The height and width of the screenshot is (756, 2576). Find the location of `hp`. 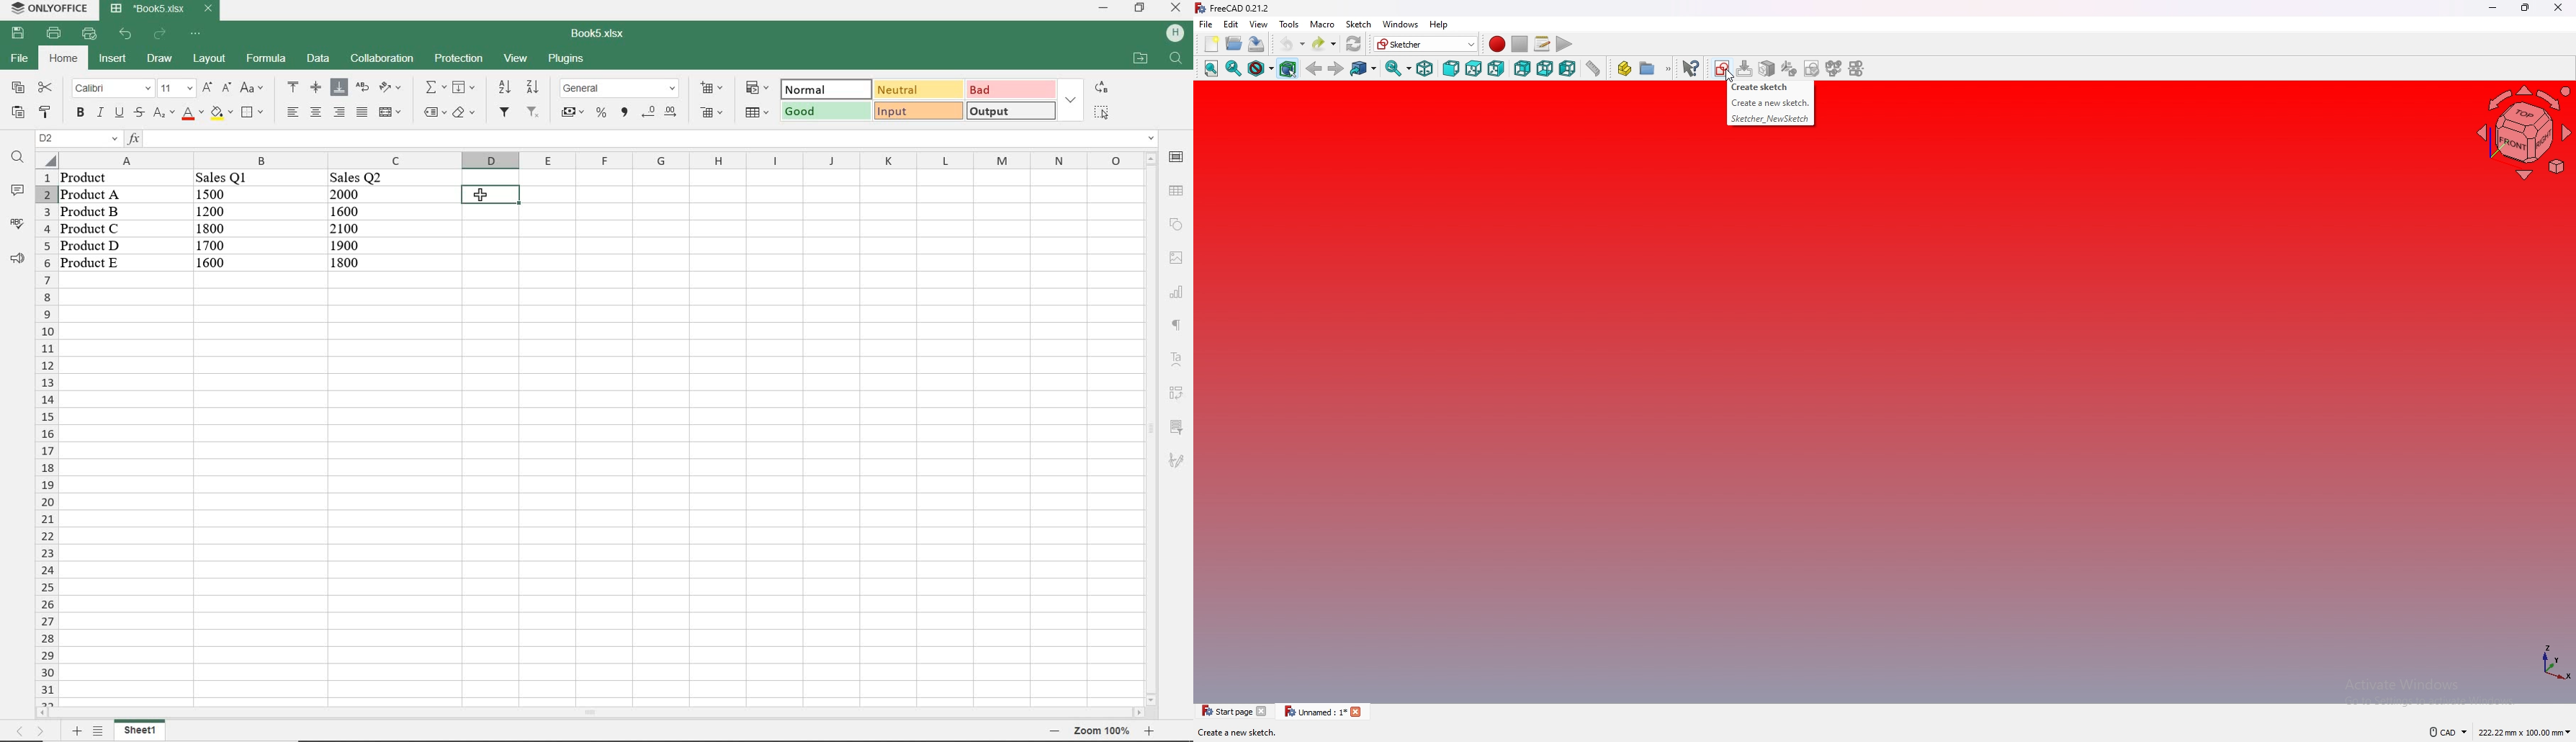

hp is located at coordinates (1177, 34).